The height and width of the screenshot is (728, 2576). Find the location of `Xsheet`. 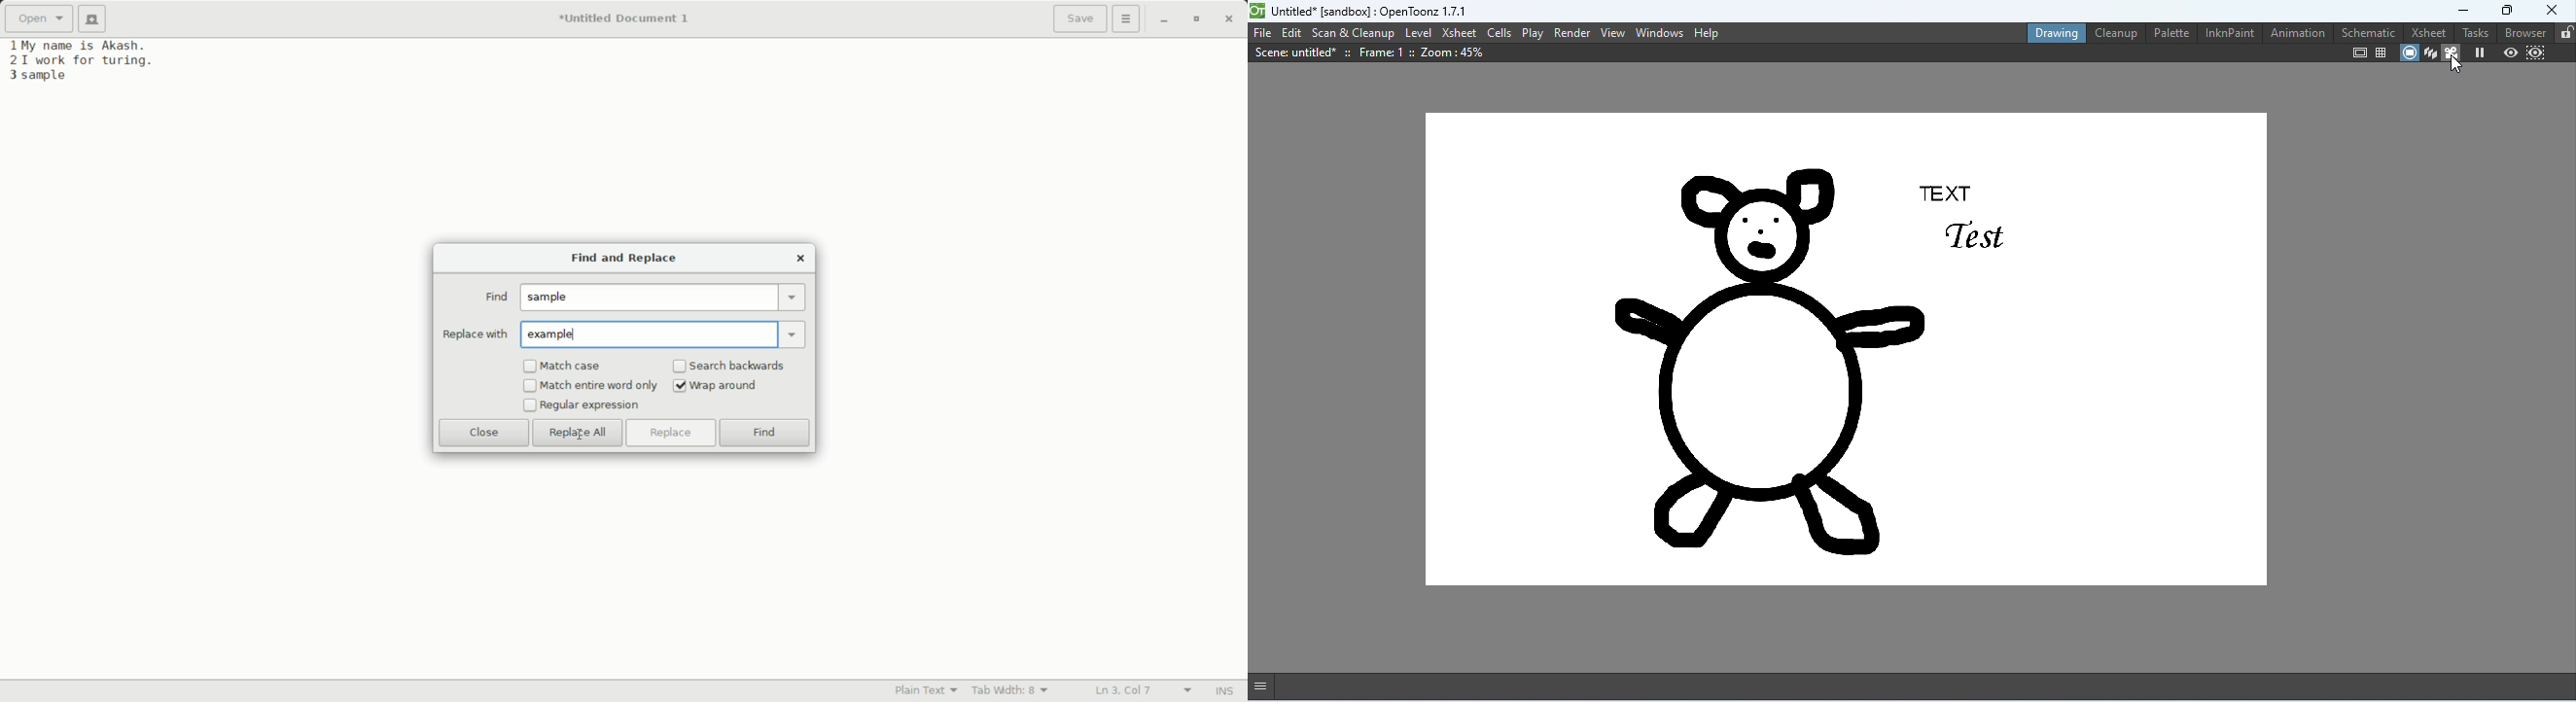

Xsheet is located at coordinates (1459, 33).